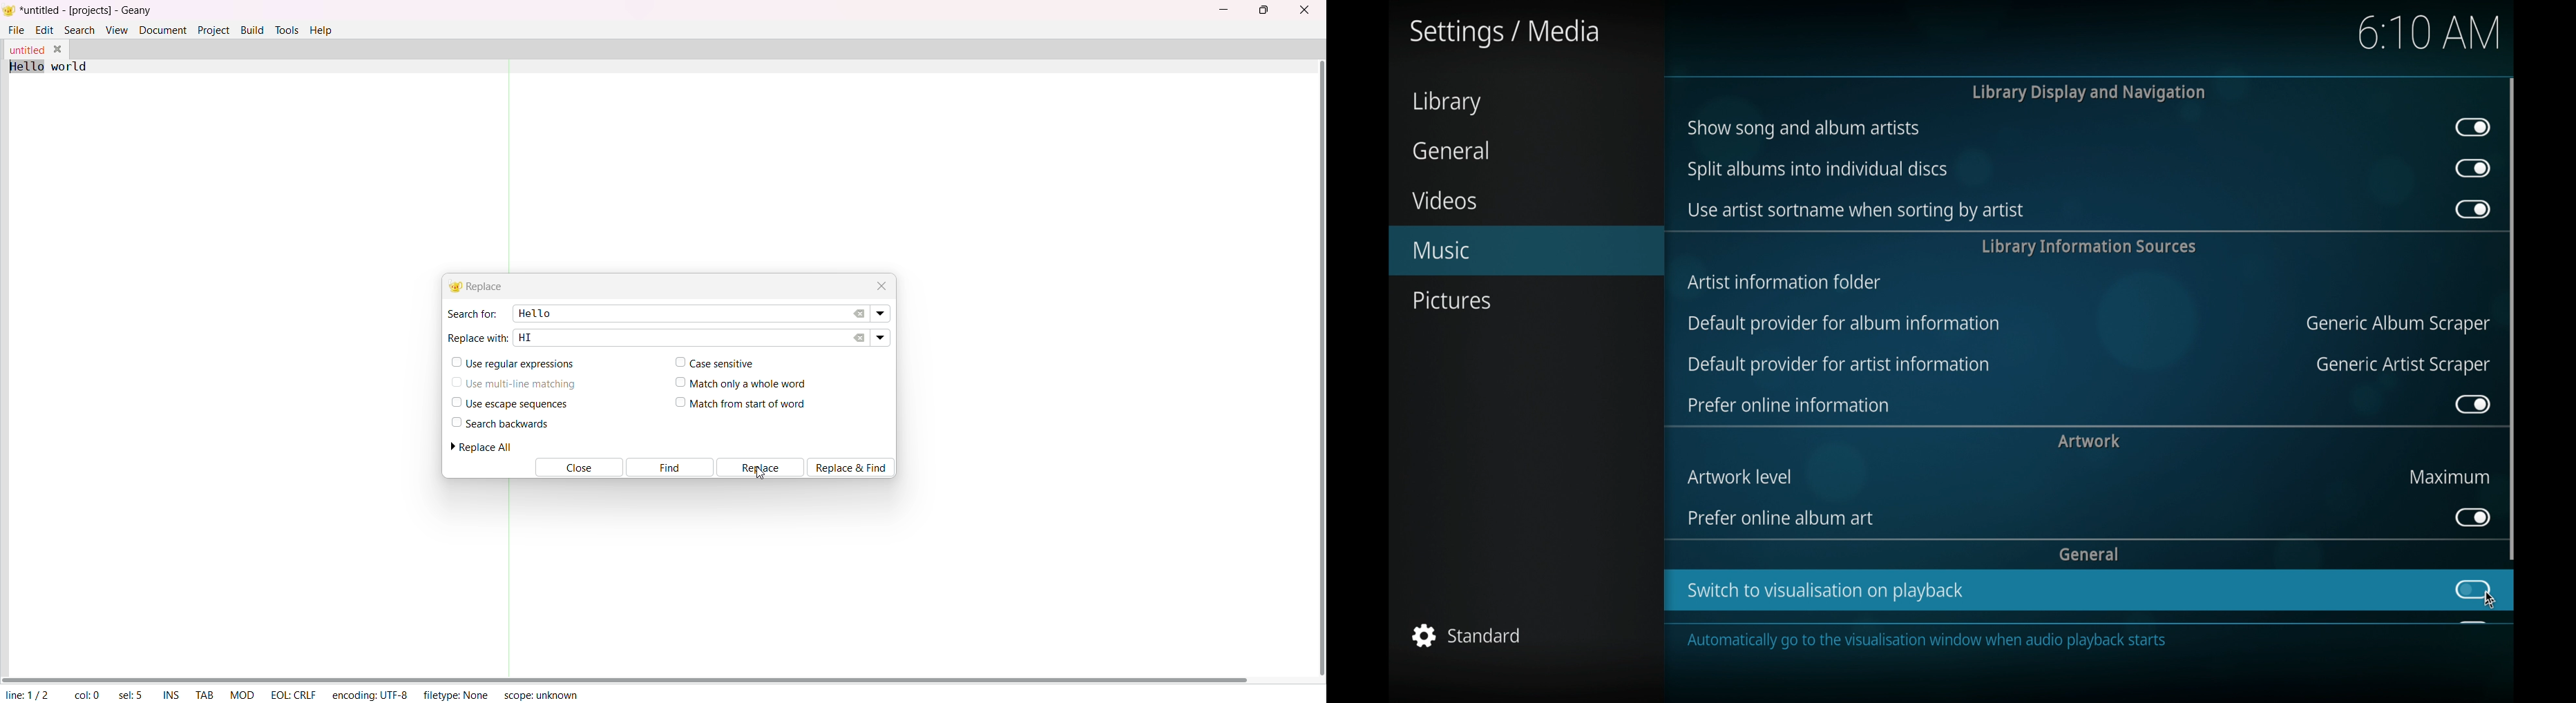 This screenshot has width=2576, height=728. Describe the element at coordinates (2474, 128) in the screenshot. I see `toggle button` at that location.